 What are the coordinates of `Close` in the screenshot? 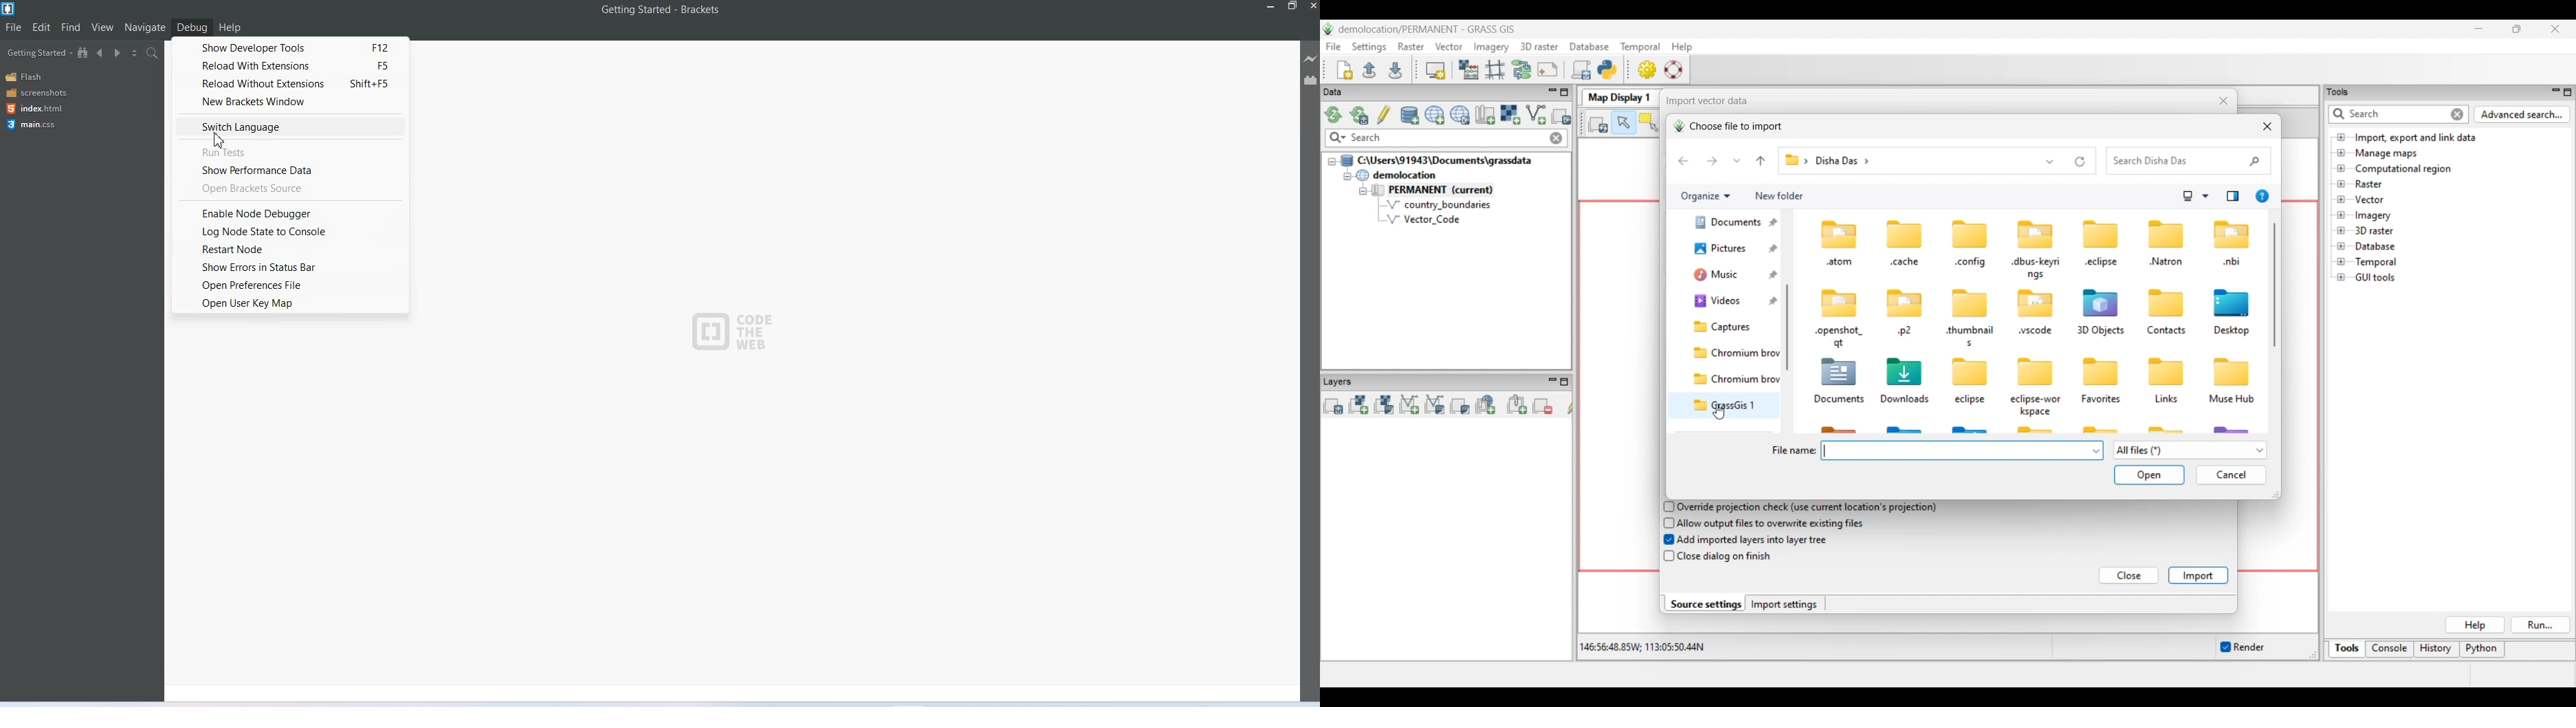 It's located at (1312, 7).